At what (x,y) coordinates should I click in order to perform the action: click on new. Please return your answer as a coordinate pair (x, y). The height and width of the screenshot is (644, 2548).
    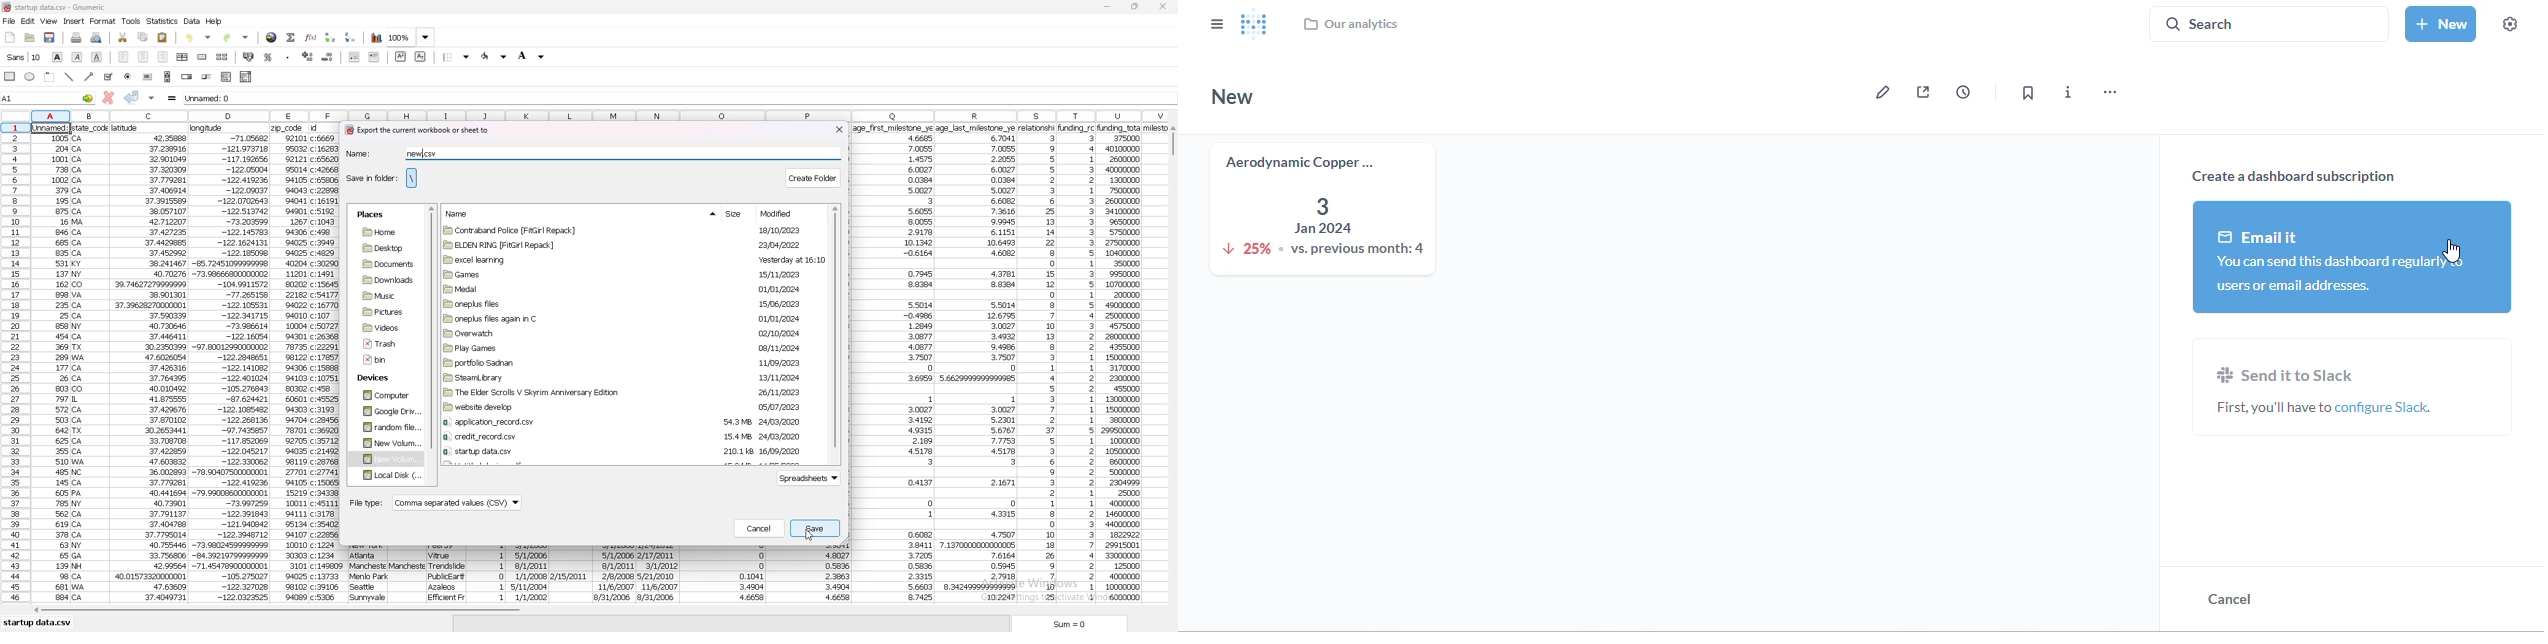
    Looking at the image, I should click on (10, 38).